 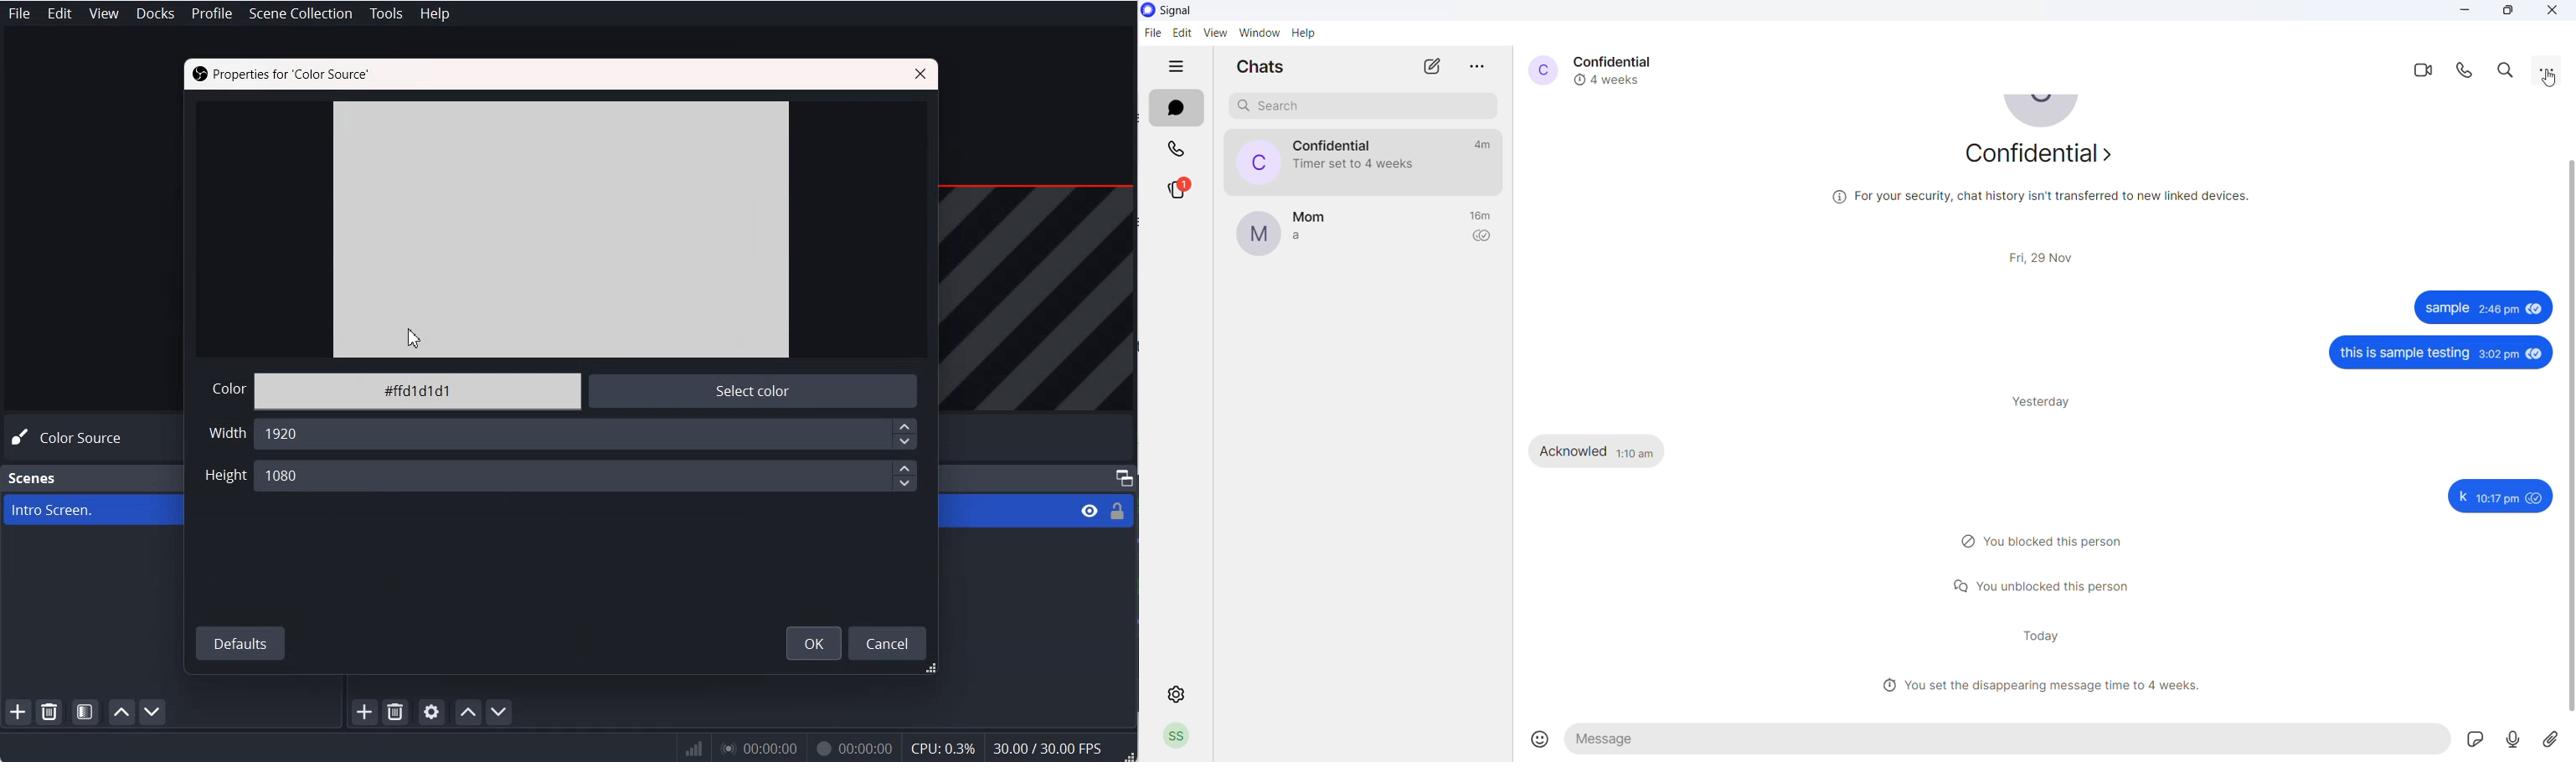 I want to click on 30.00/ 30, so click(x=1050, y=749).